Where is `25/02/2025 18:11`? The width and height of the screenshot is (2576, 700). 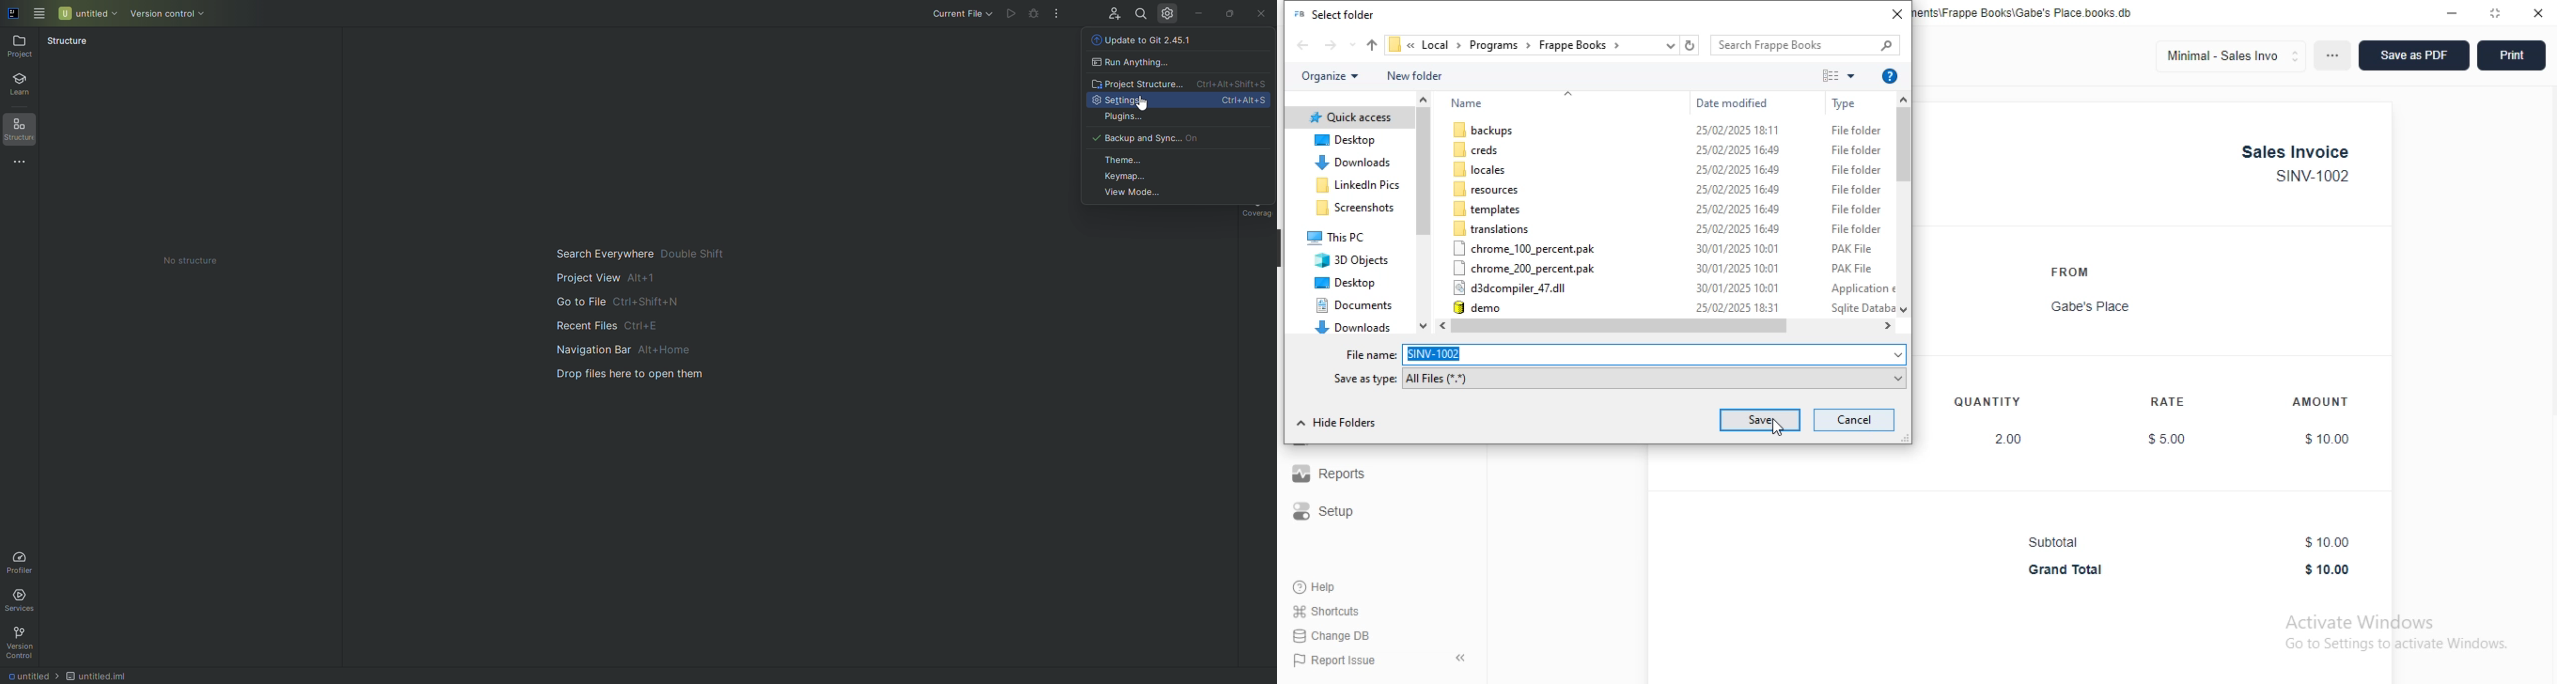 25/02/2025 18:11 is located at coordinates (1737, 129).